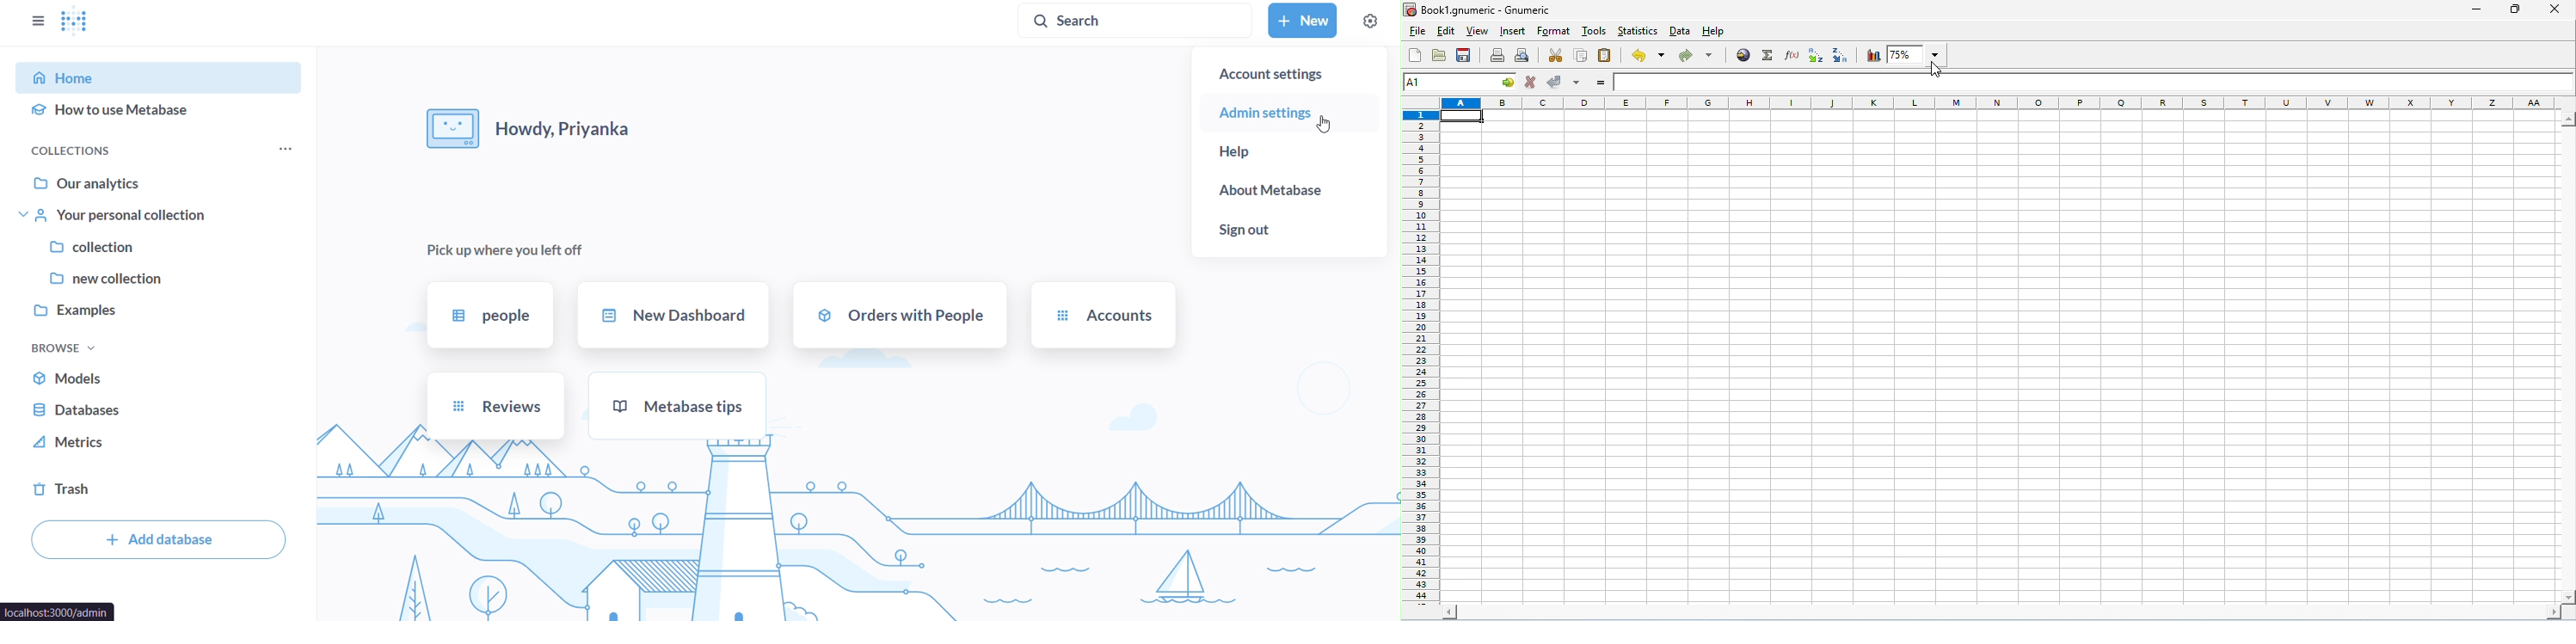 The width and height of the screenshot is (2576, 644). I want to click on column headings, so click(2001, 104).